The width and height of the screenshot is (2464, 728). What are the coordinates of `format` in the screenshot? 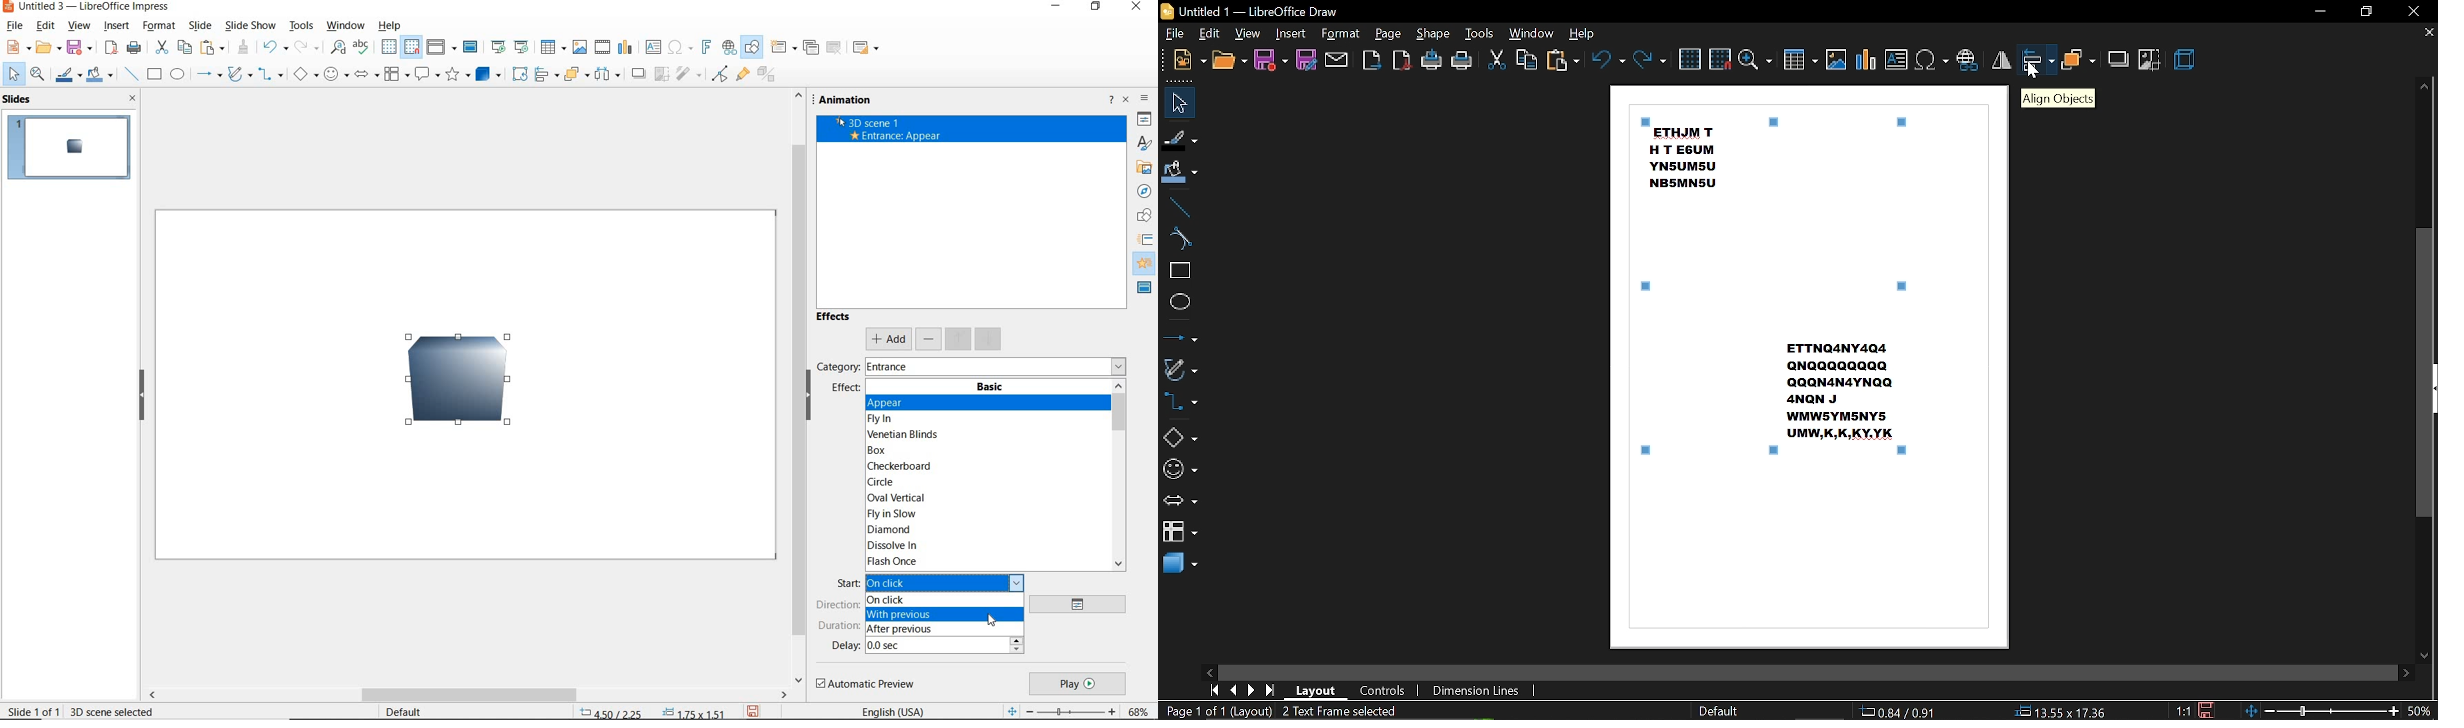 It's located at (157, 26).